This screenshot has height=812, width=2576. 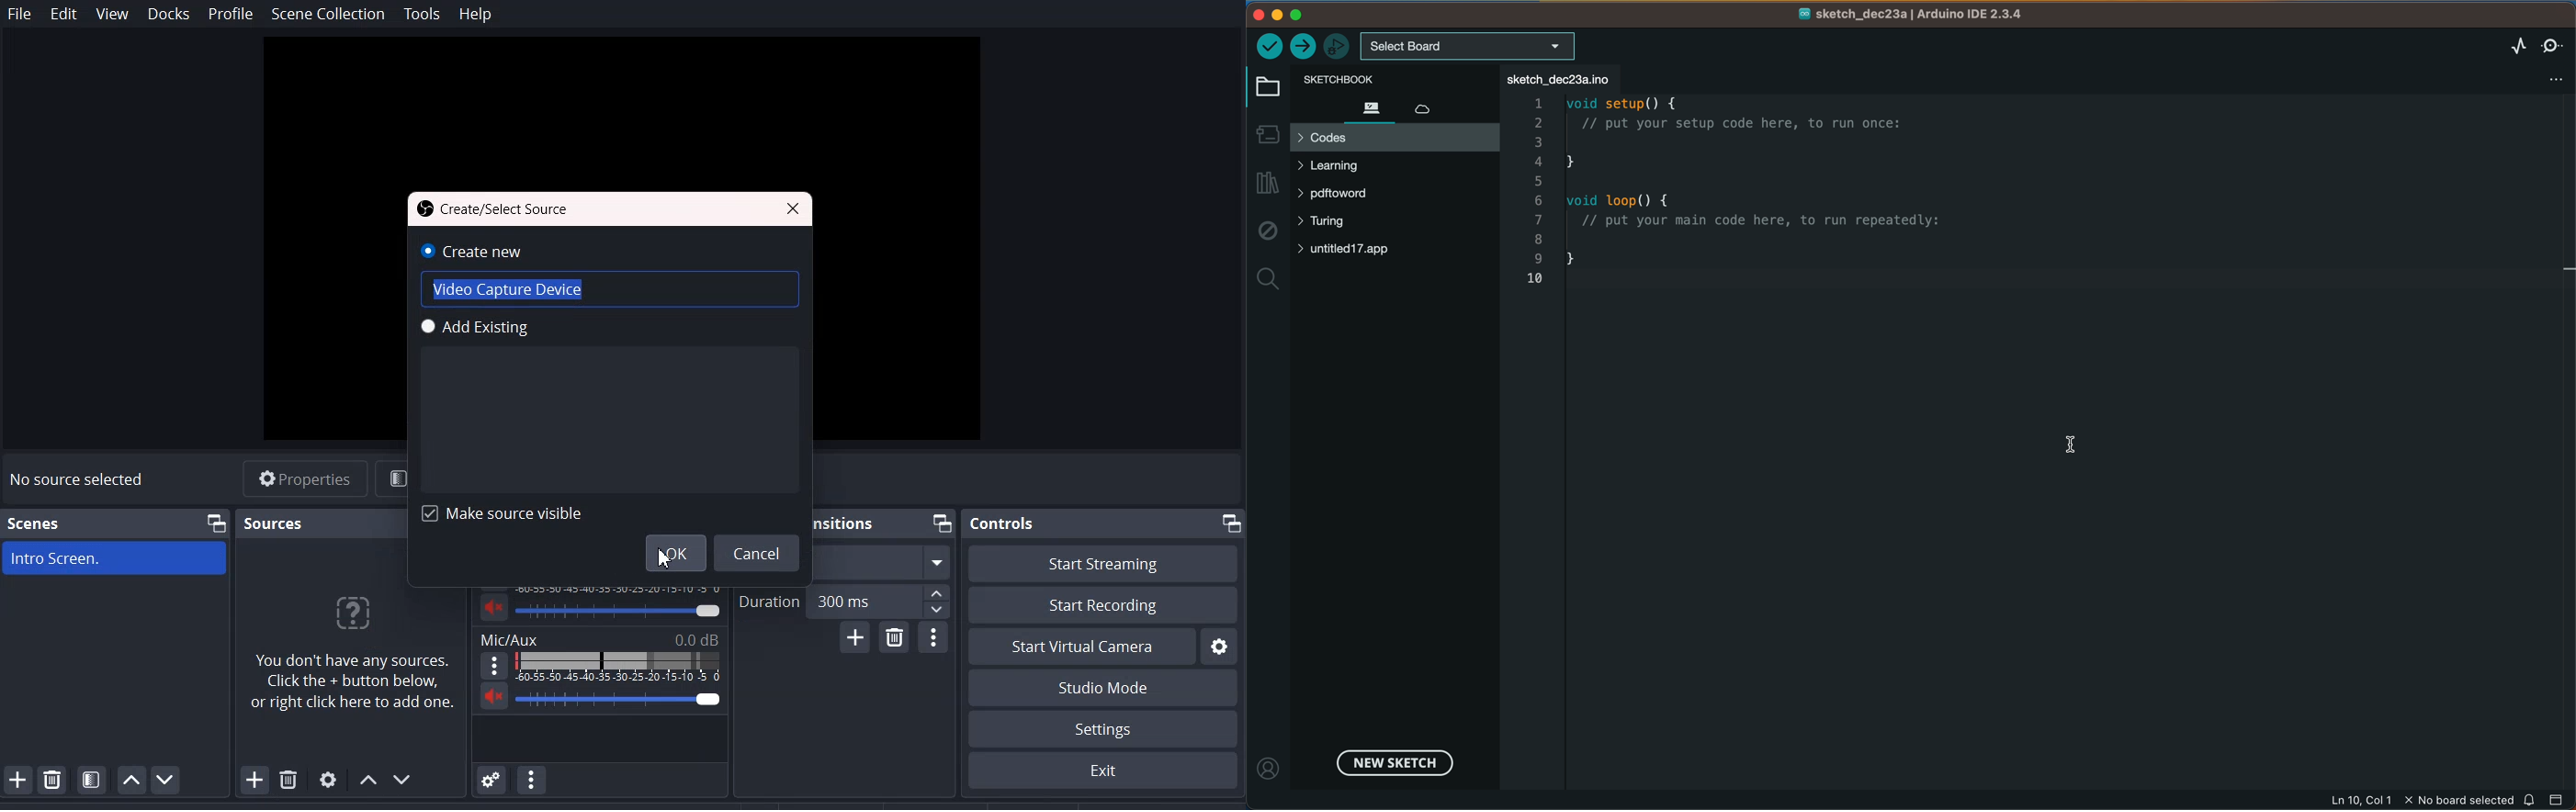 I want to click on Maximize, so click(x=943, y=523).